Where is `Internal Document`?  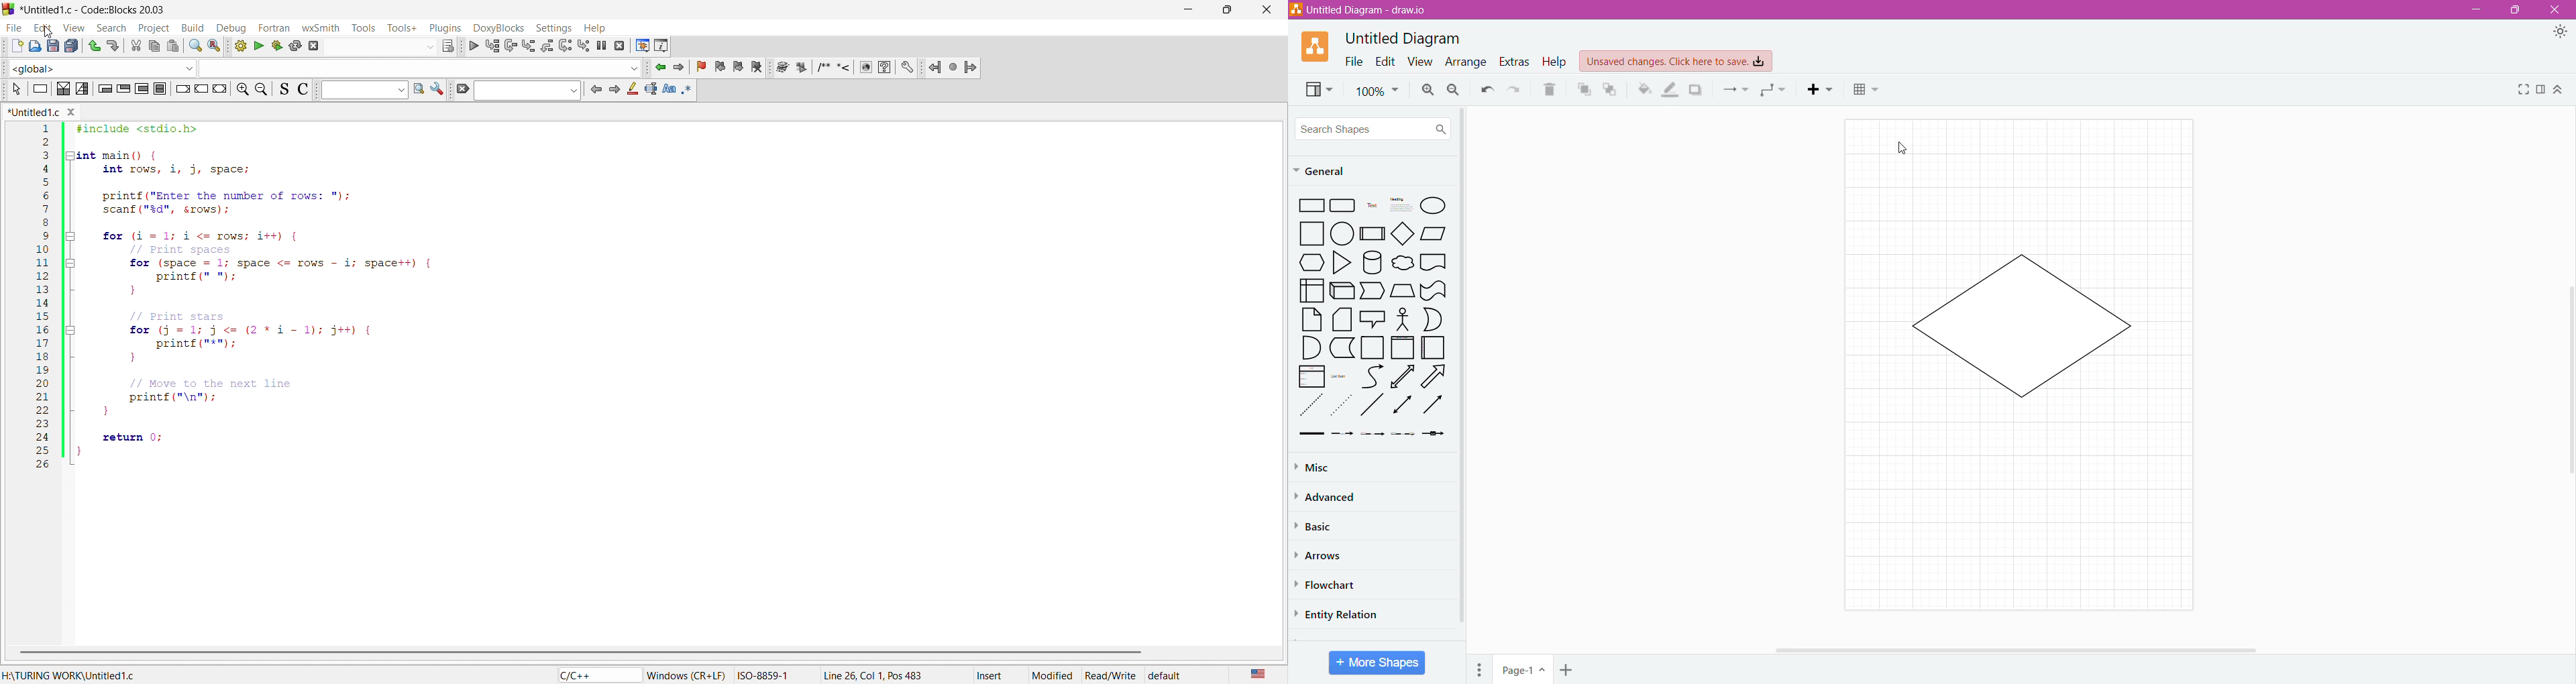 Internal Document is located at coordinates (1311, 289).